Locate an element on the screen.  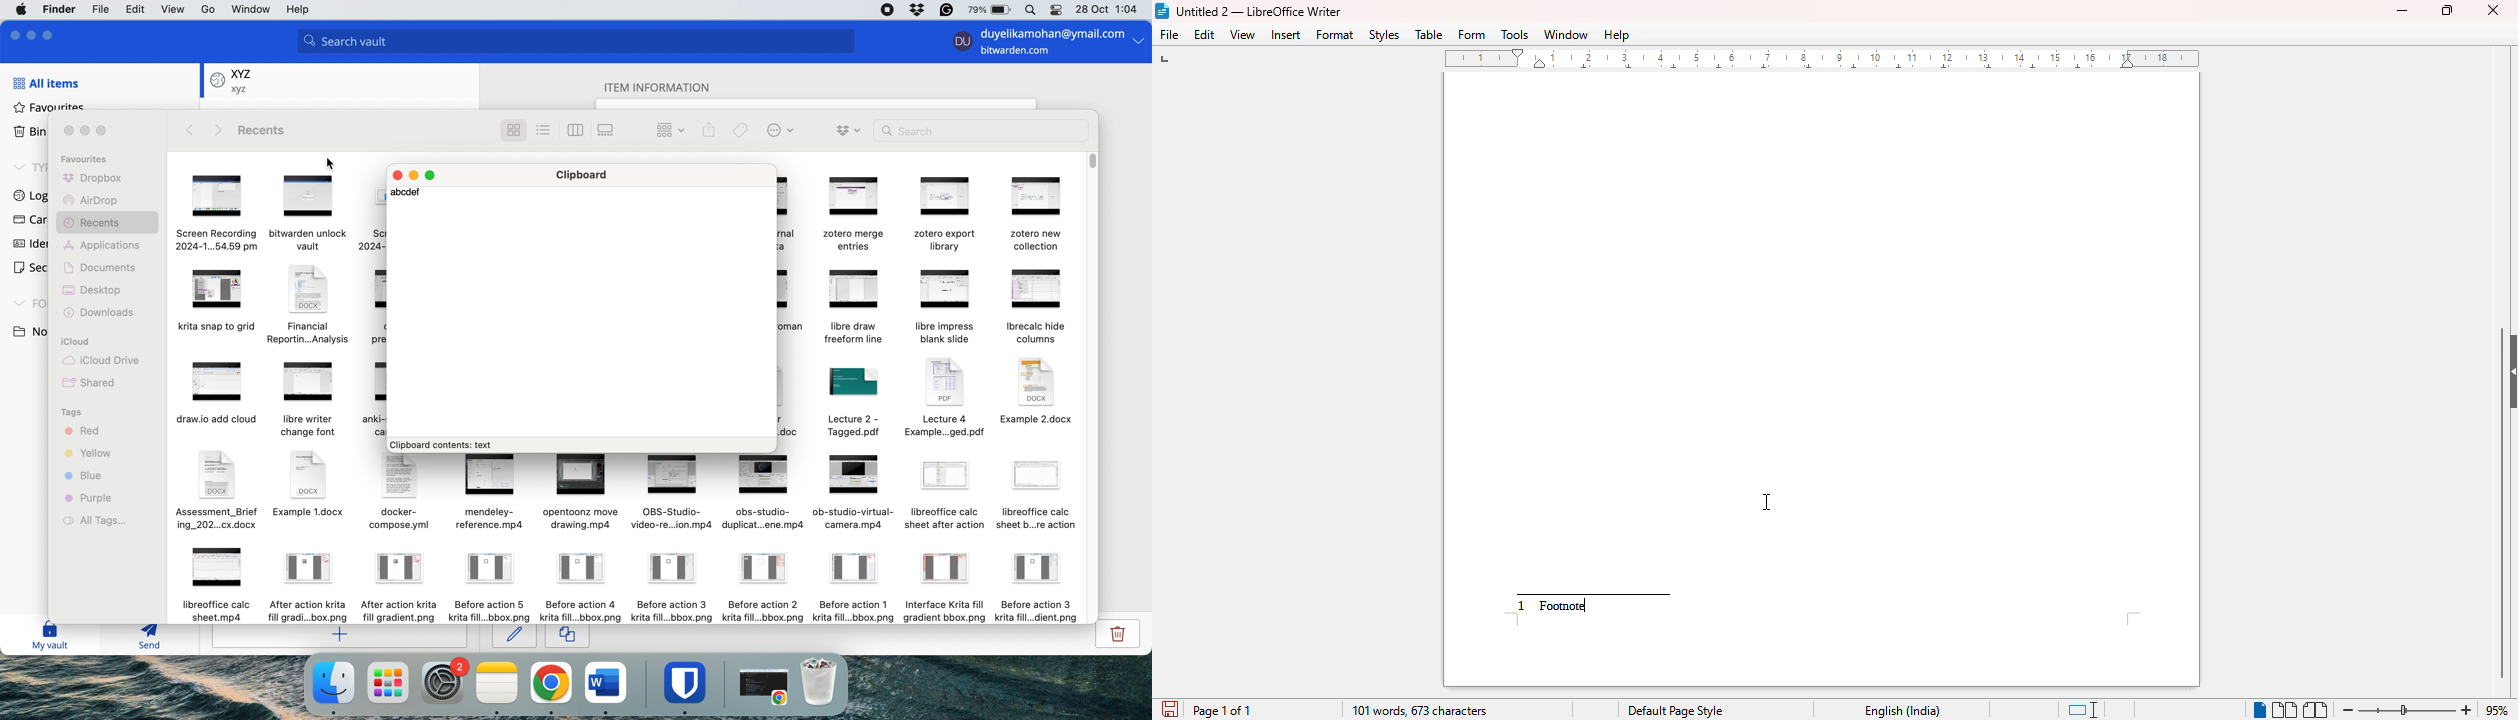
window is located at coordinates (1566, 34).